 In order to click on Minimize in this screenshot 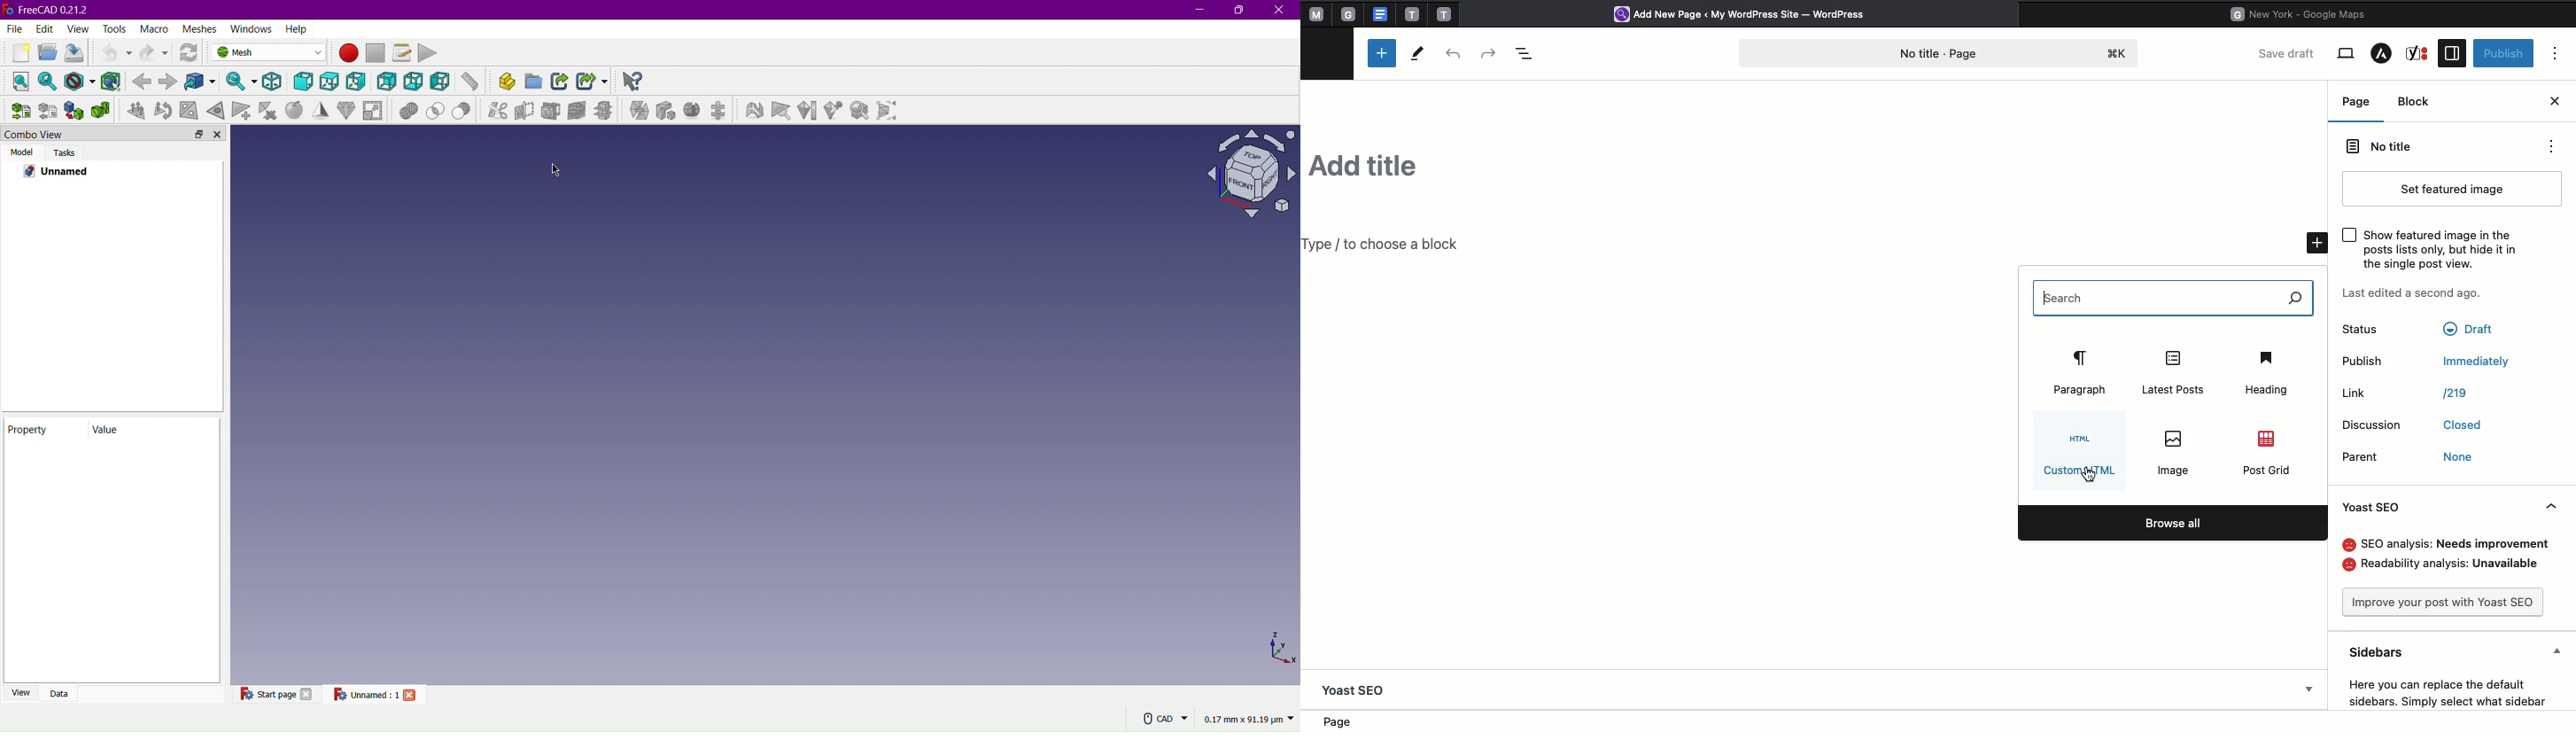, I will do `click(1198, 9)`.